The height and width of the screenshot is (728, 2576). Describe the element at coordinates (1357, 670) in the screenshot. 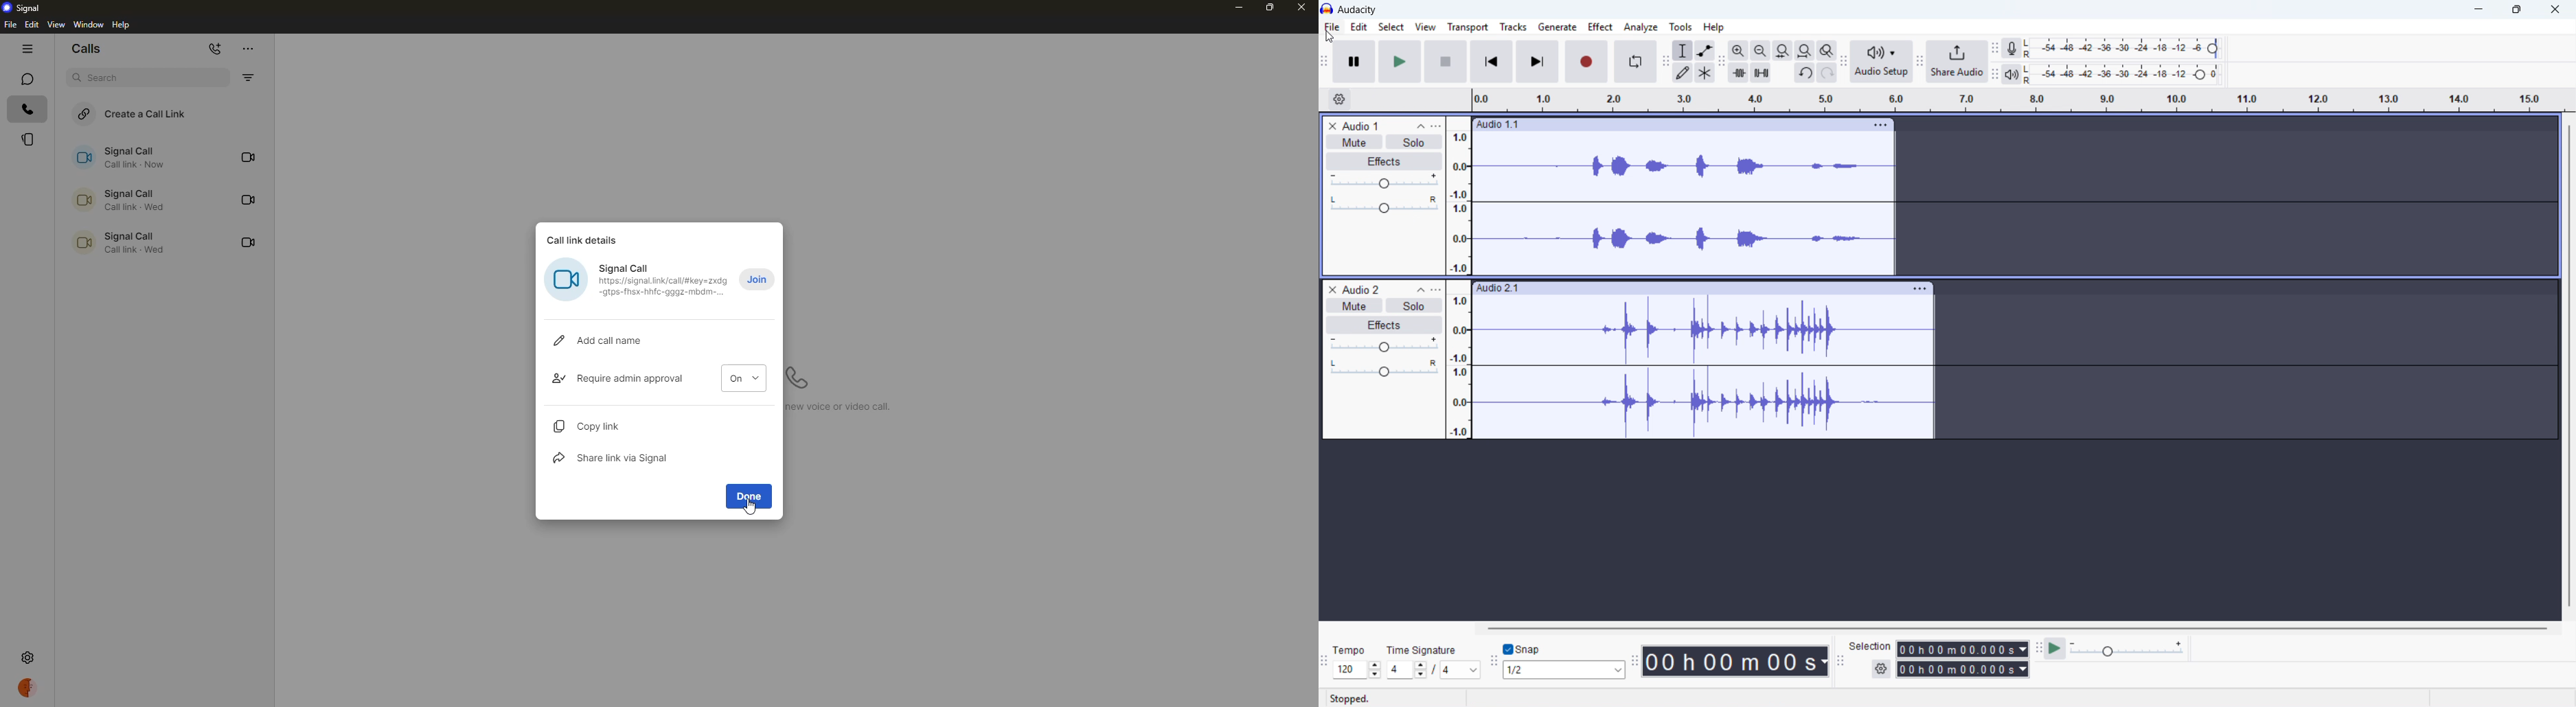

I see `Set tempo ` at that location.